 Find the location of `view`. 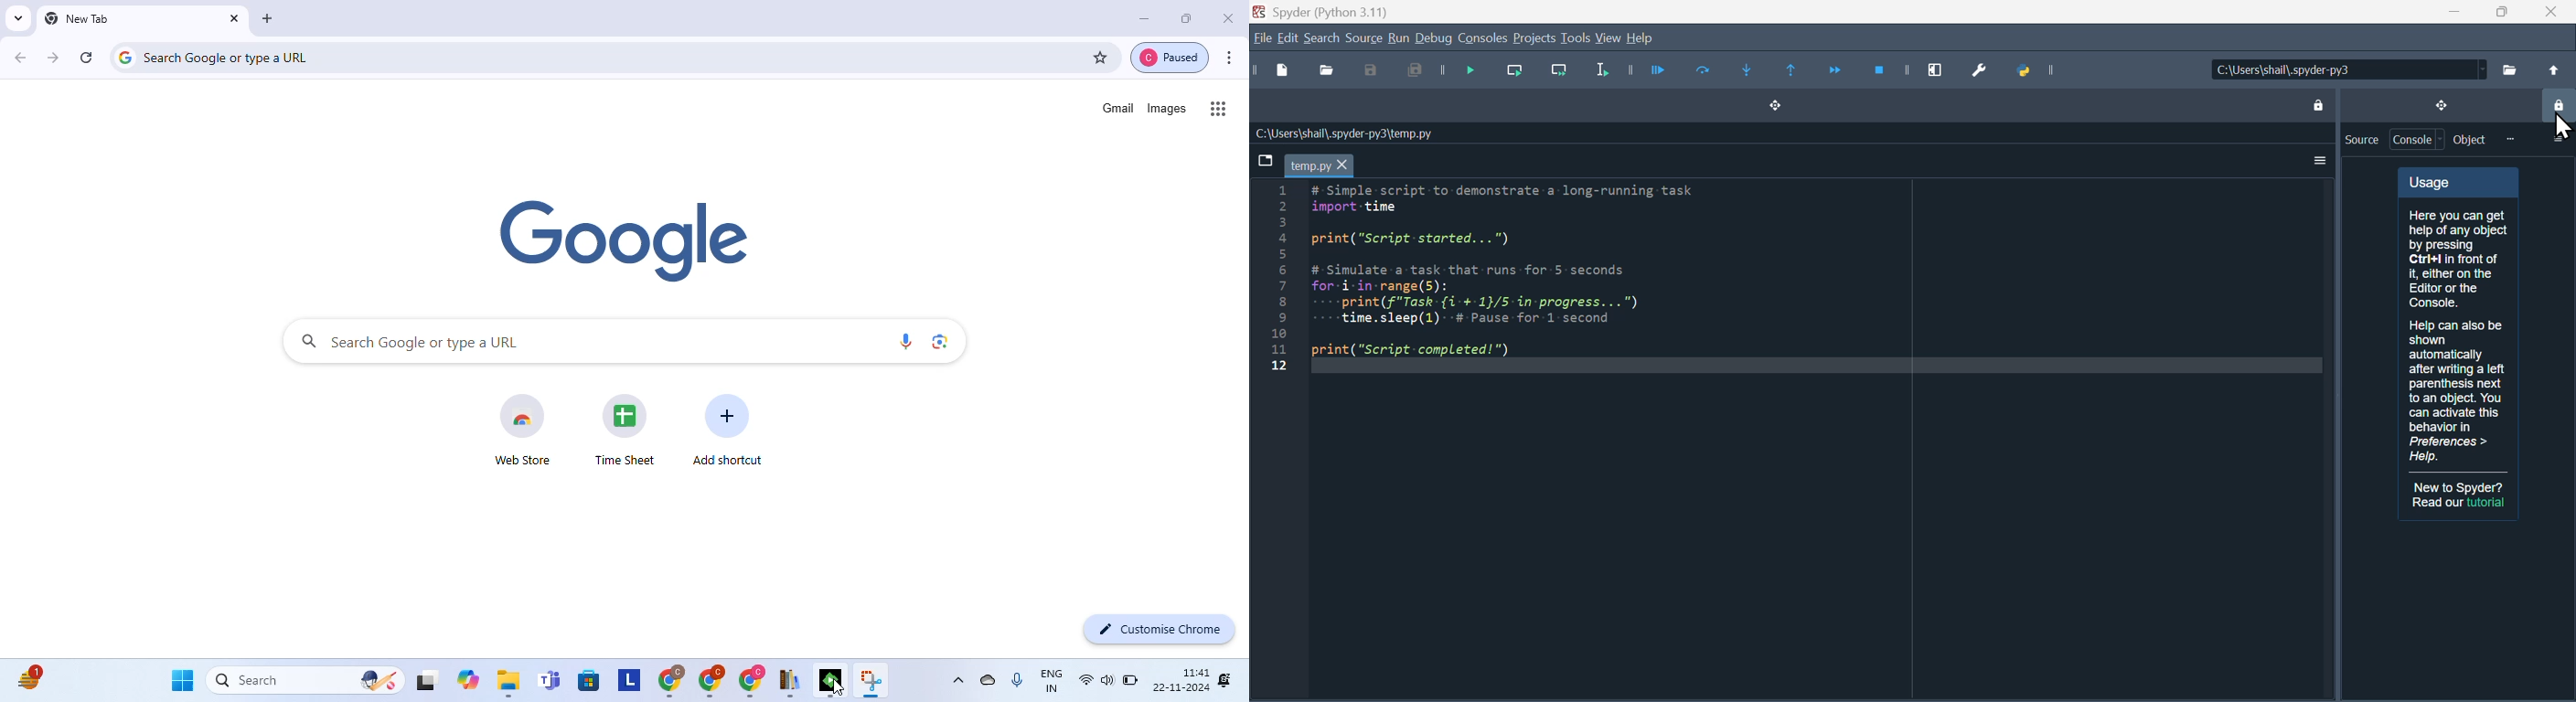

view is located at coordinates (1609, 39).